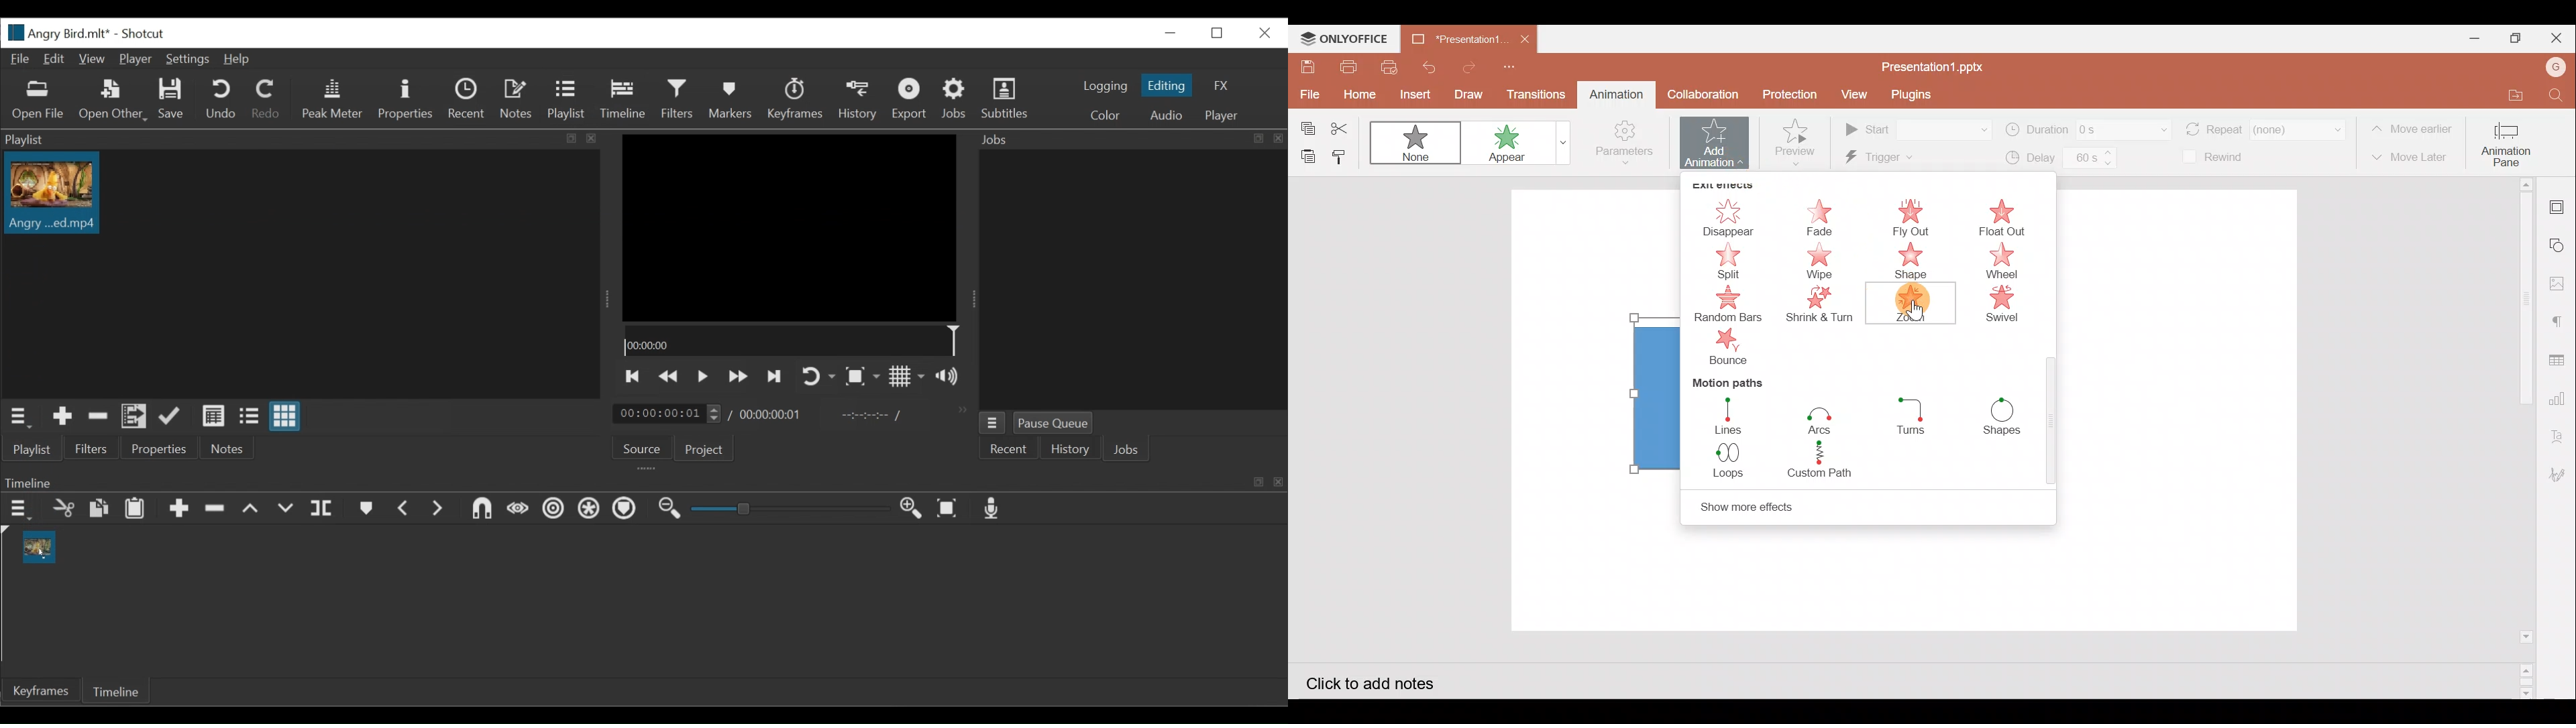 The width and height of the screenshot is (2576, 728). What do you see at coordinates (1219, 32) in the screenshot?
I see `Restore` at bounding box center [1219, 32].